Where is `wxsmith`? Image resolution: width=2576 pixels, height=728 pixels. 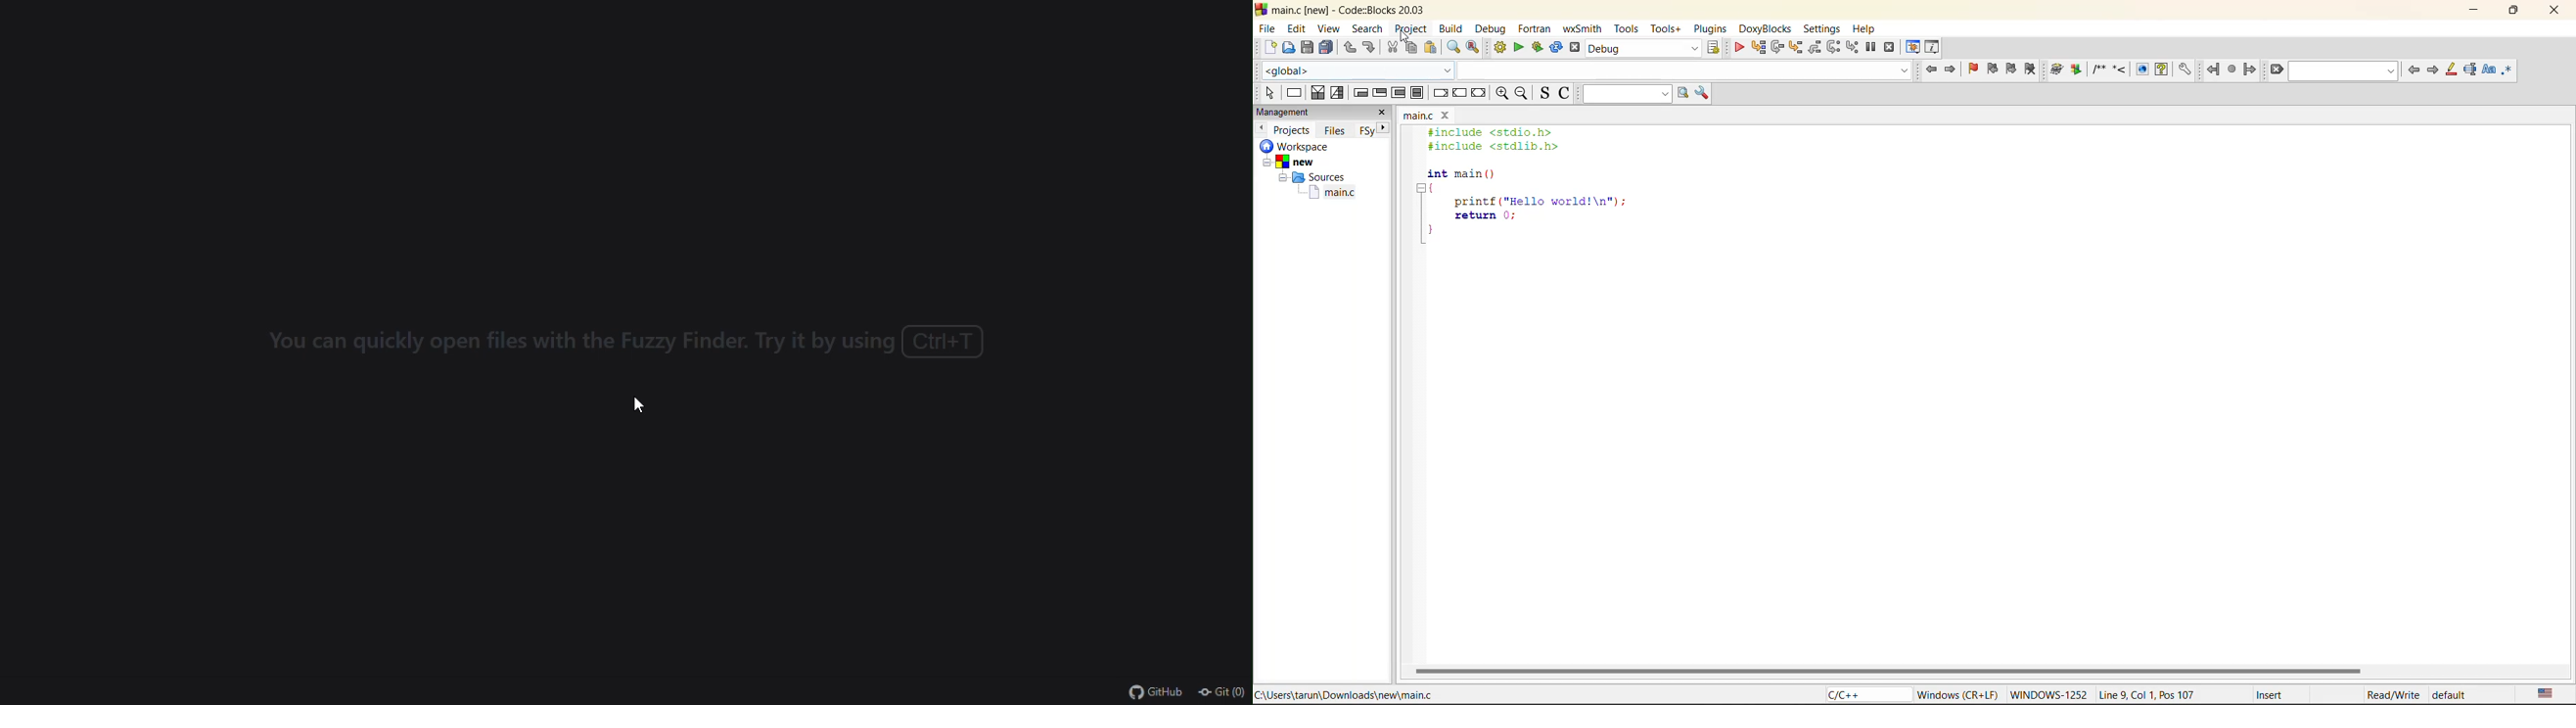 wxsmith is located at coordinates (1582, 28).